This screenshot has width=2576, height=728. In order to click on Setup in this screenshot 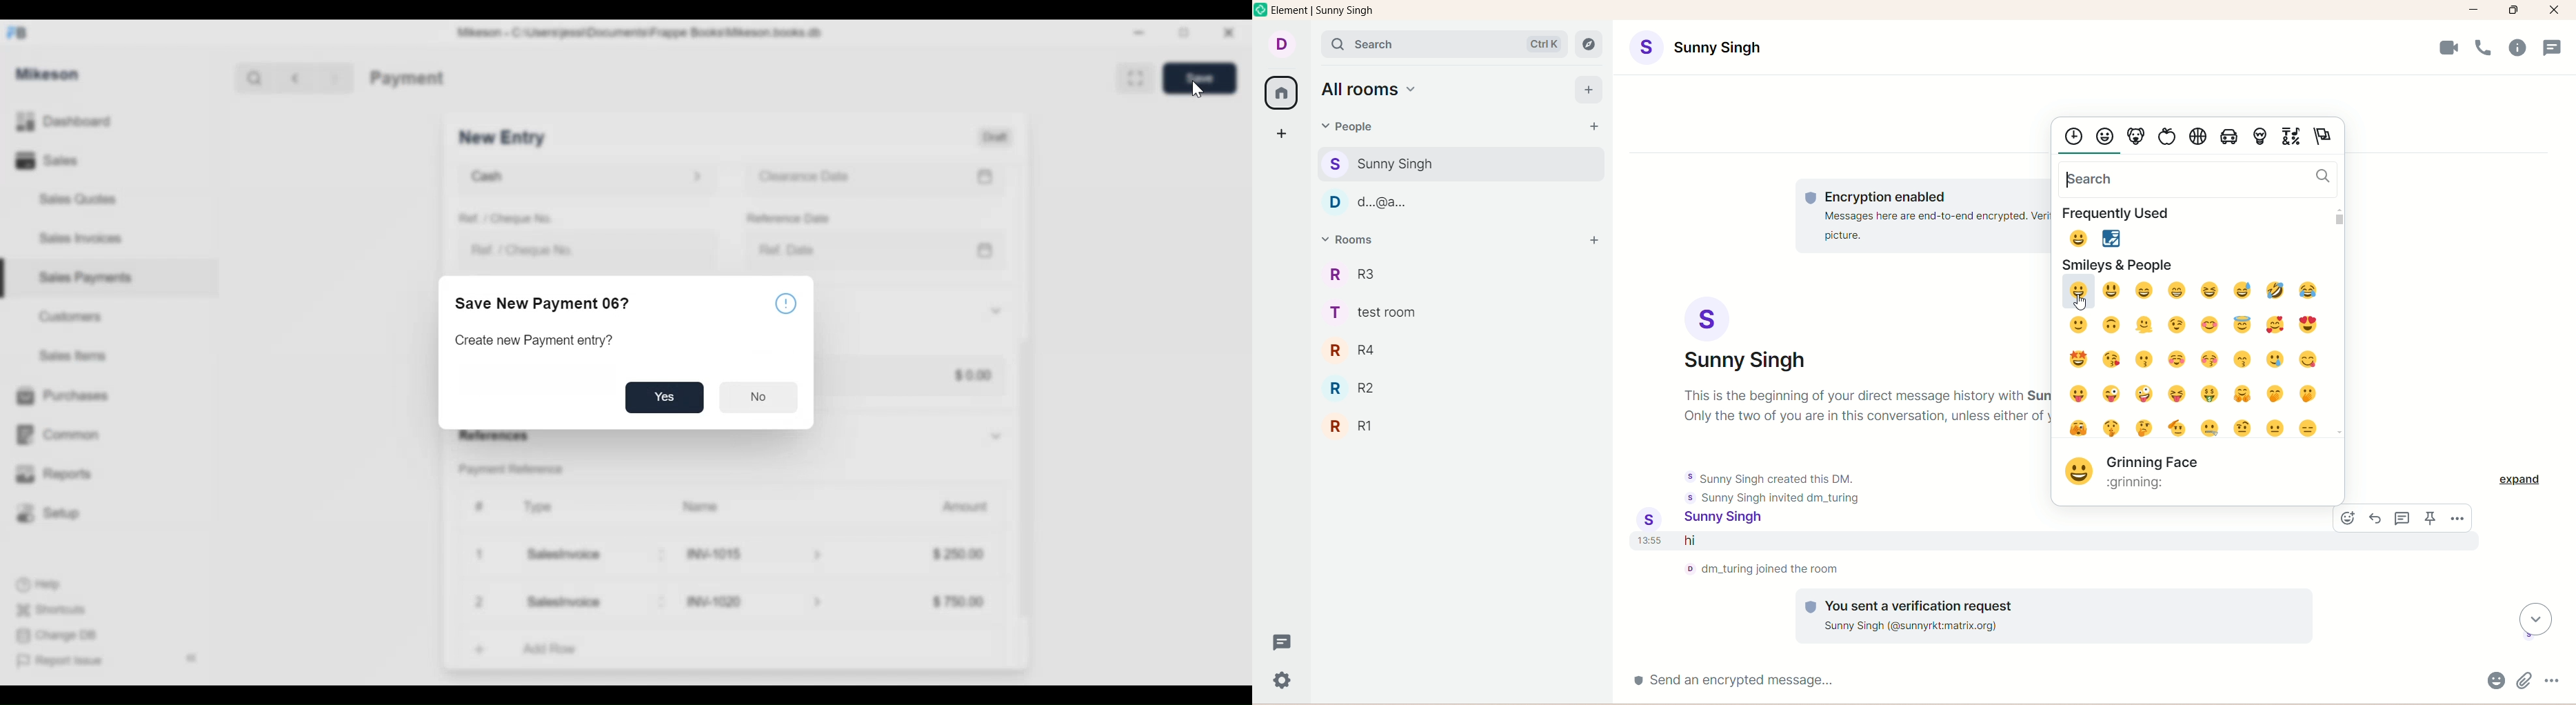, I will do `click(52, 514)`.